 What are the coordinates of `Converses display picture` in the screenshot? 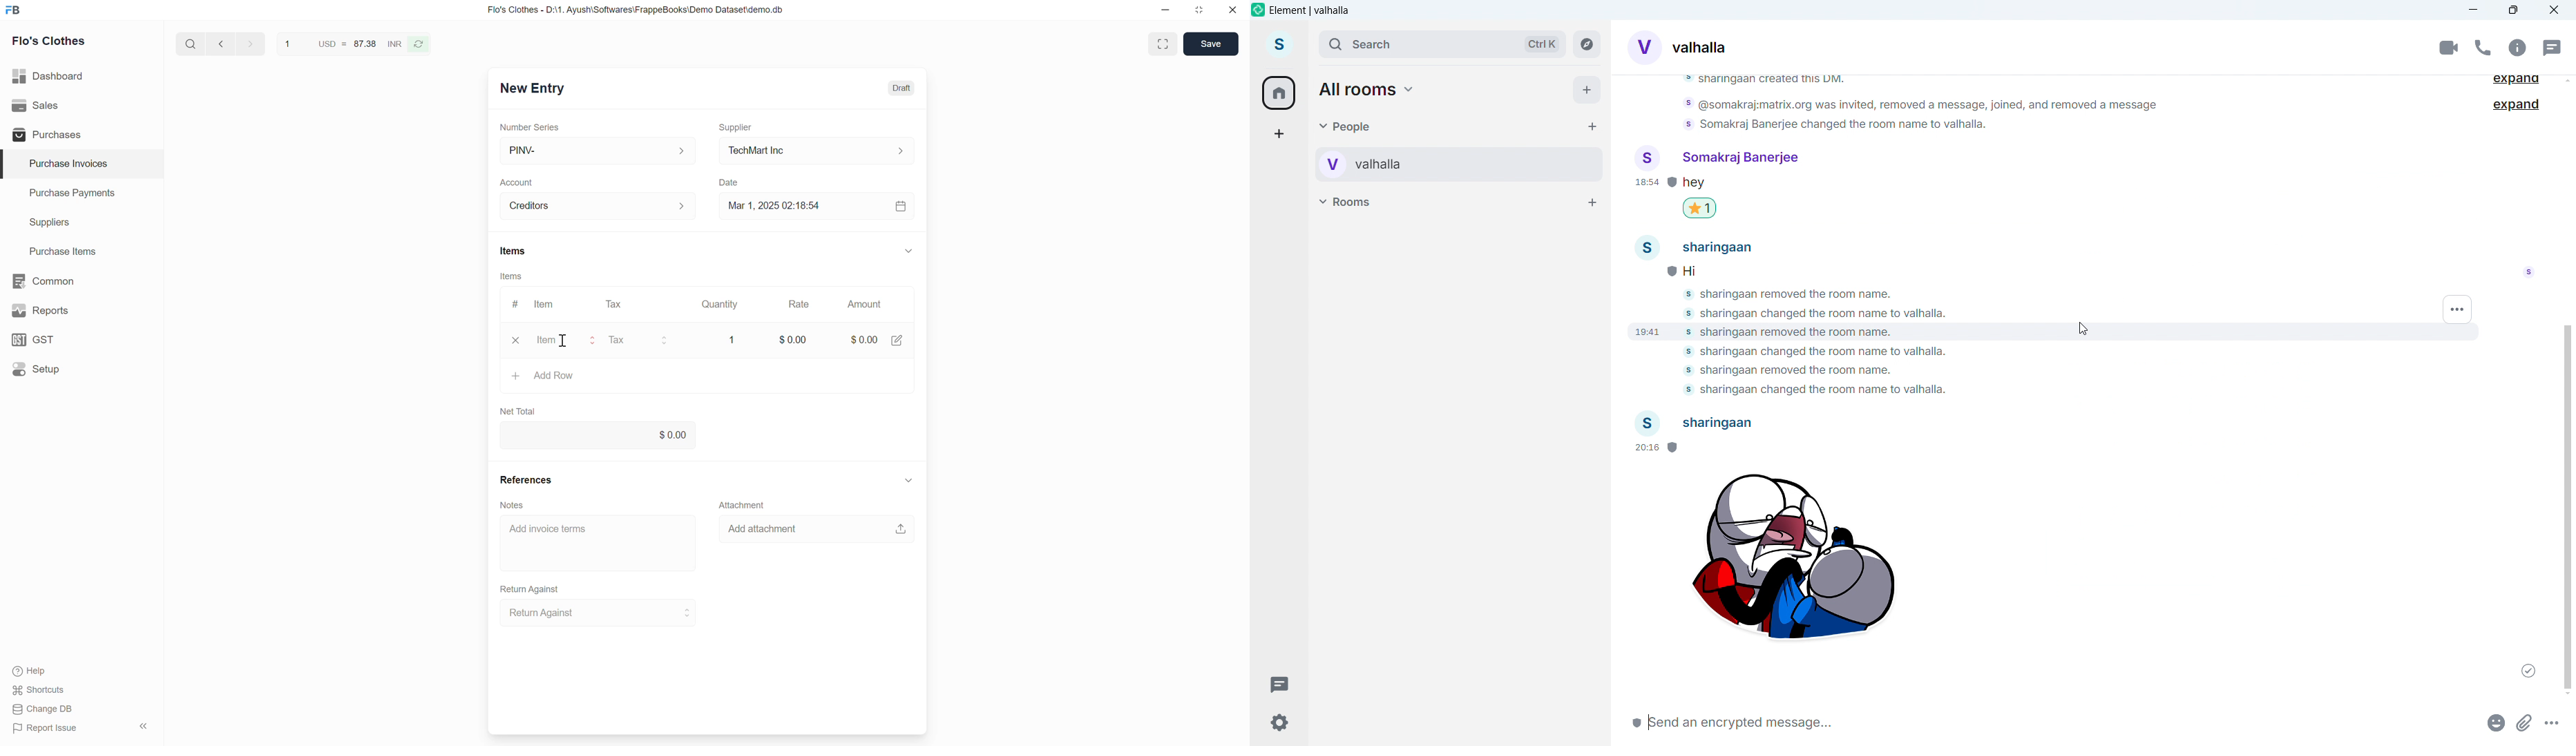 It's located at (1643, 46).